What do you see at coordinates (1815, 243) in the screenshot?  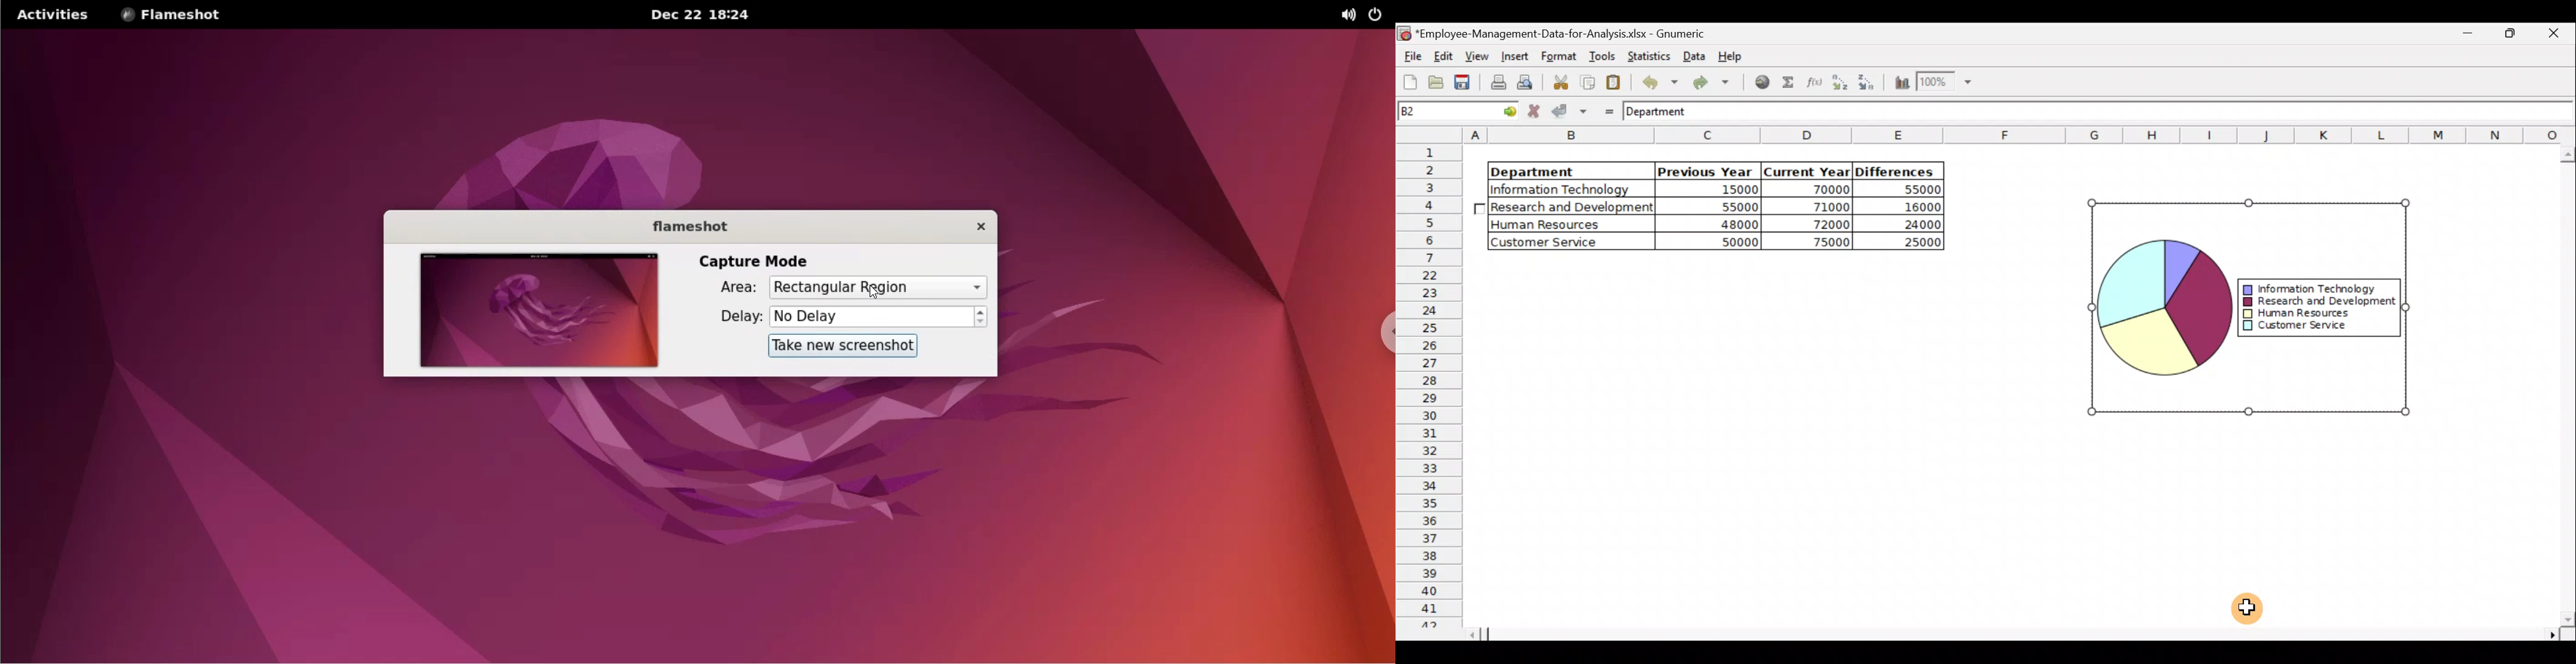 I see `75000` at bounding box center [1815, 243].